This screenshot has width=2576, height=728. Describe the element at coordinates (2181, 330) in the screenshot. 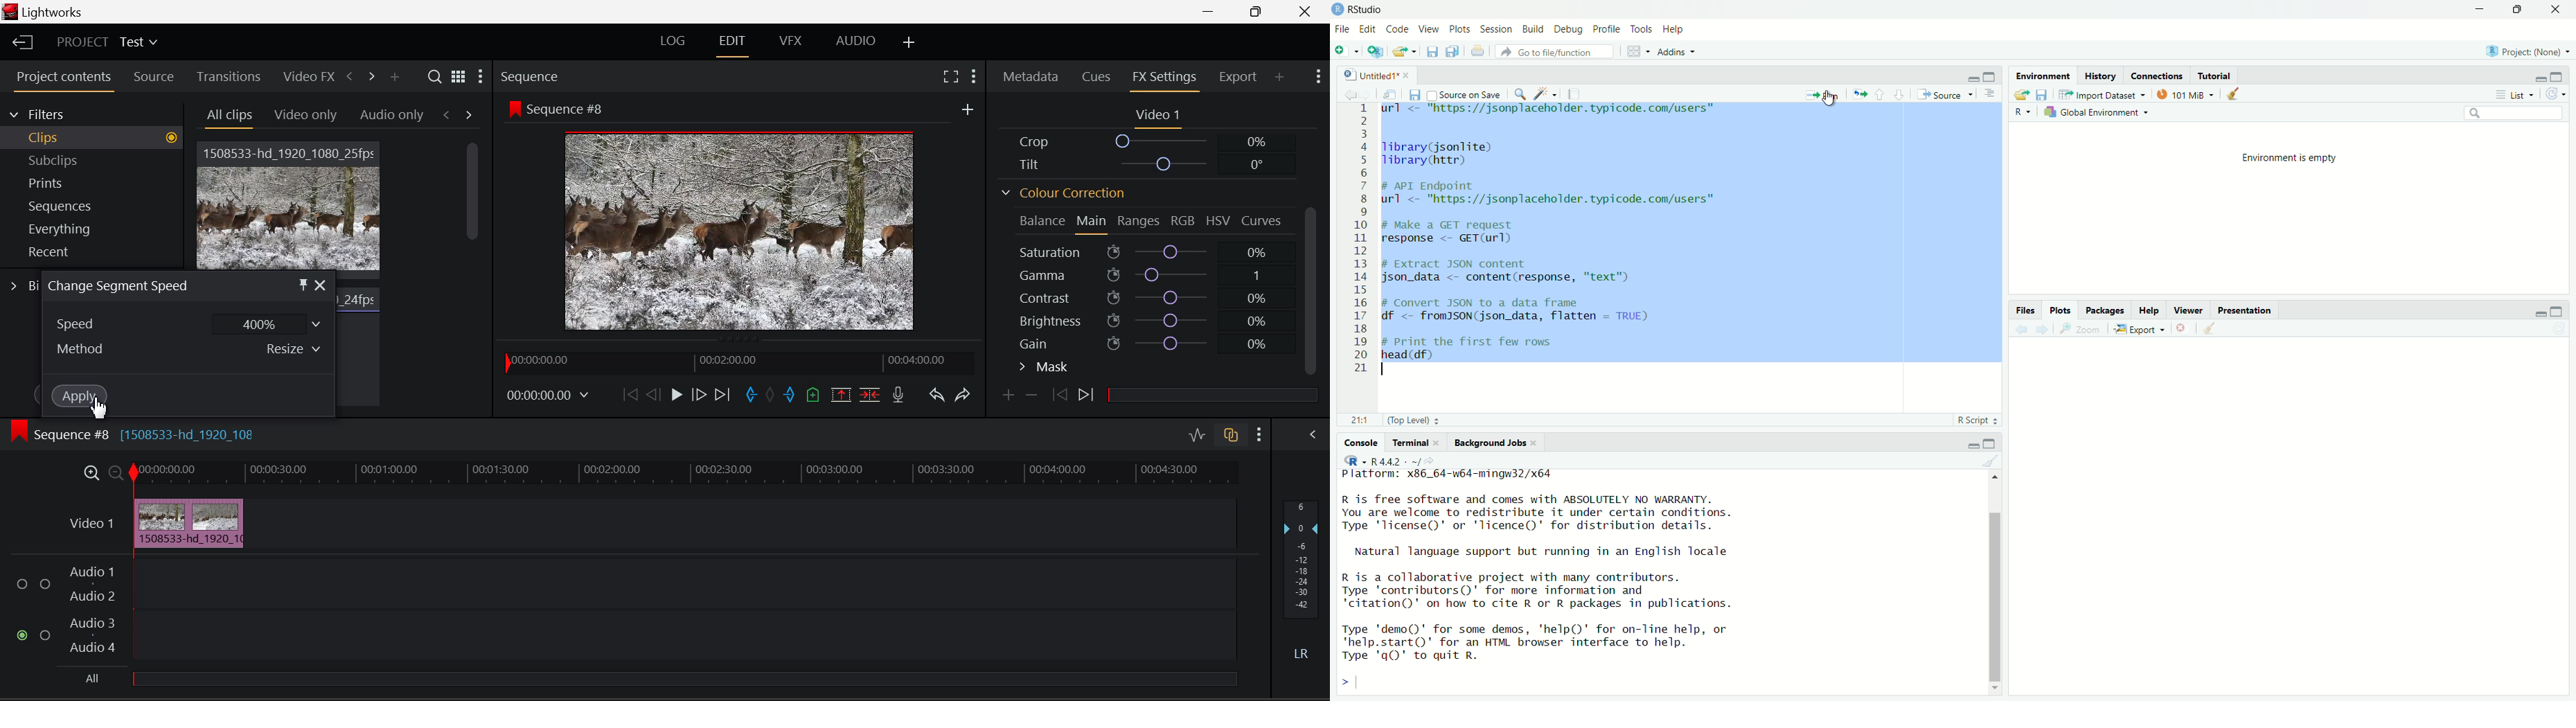

I see `Delete` at that location.